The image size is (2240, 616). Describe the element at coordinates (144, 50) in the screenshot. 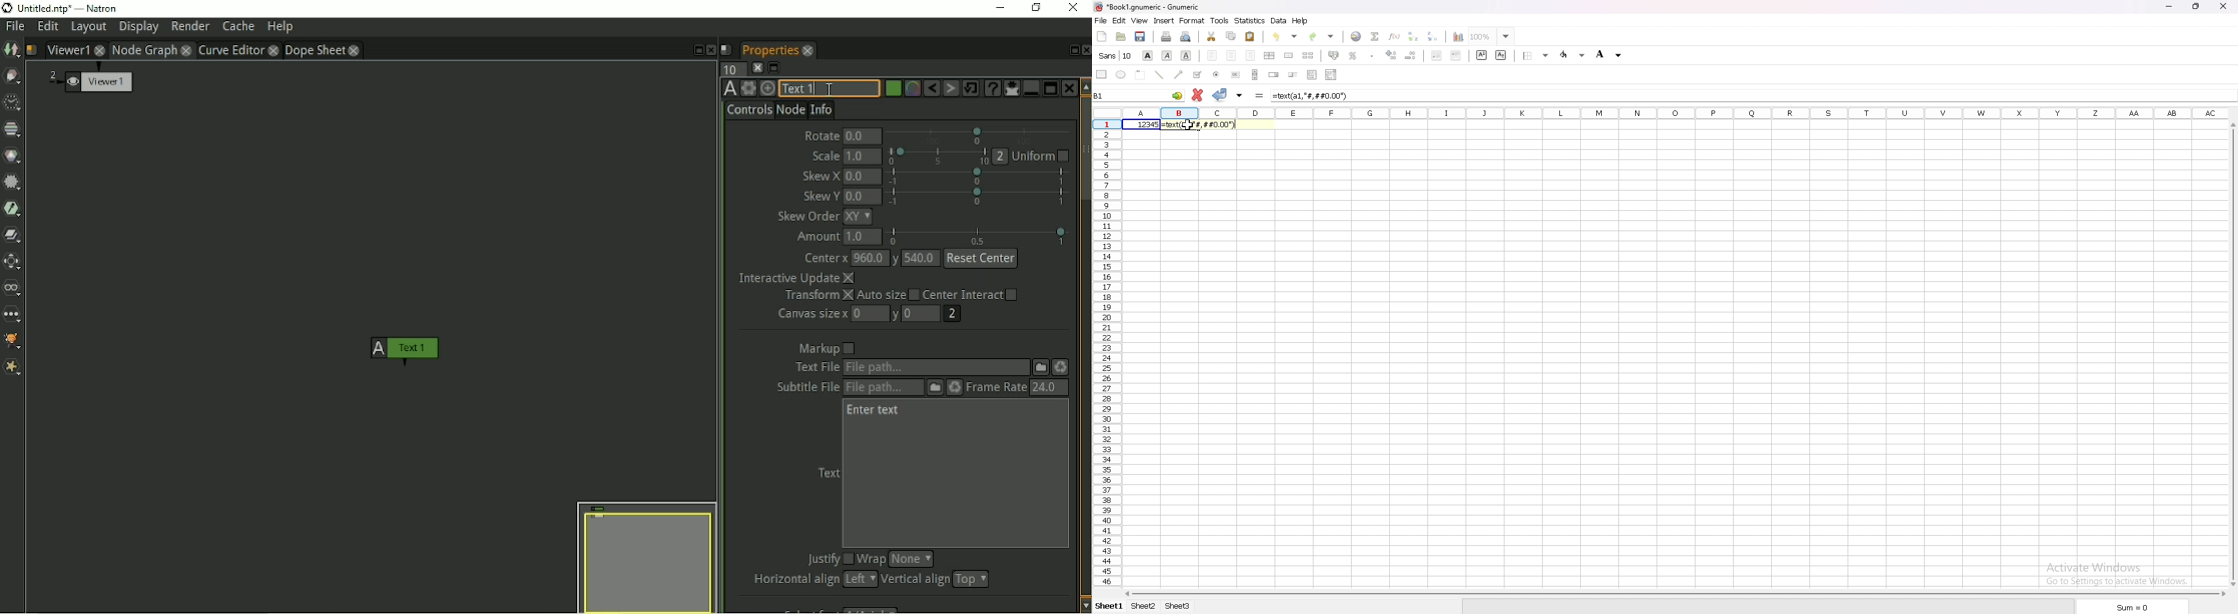

I see `Node Graph` at that location.